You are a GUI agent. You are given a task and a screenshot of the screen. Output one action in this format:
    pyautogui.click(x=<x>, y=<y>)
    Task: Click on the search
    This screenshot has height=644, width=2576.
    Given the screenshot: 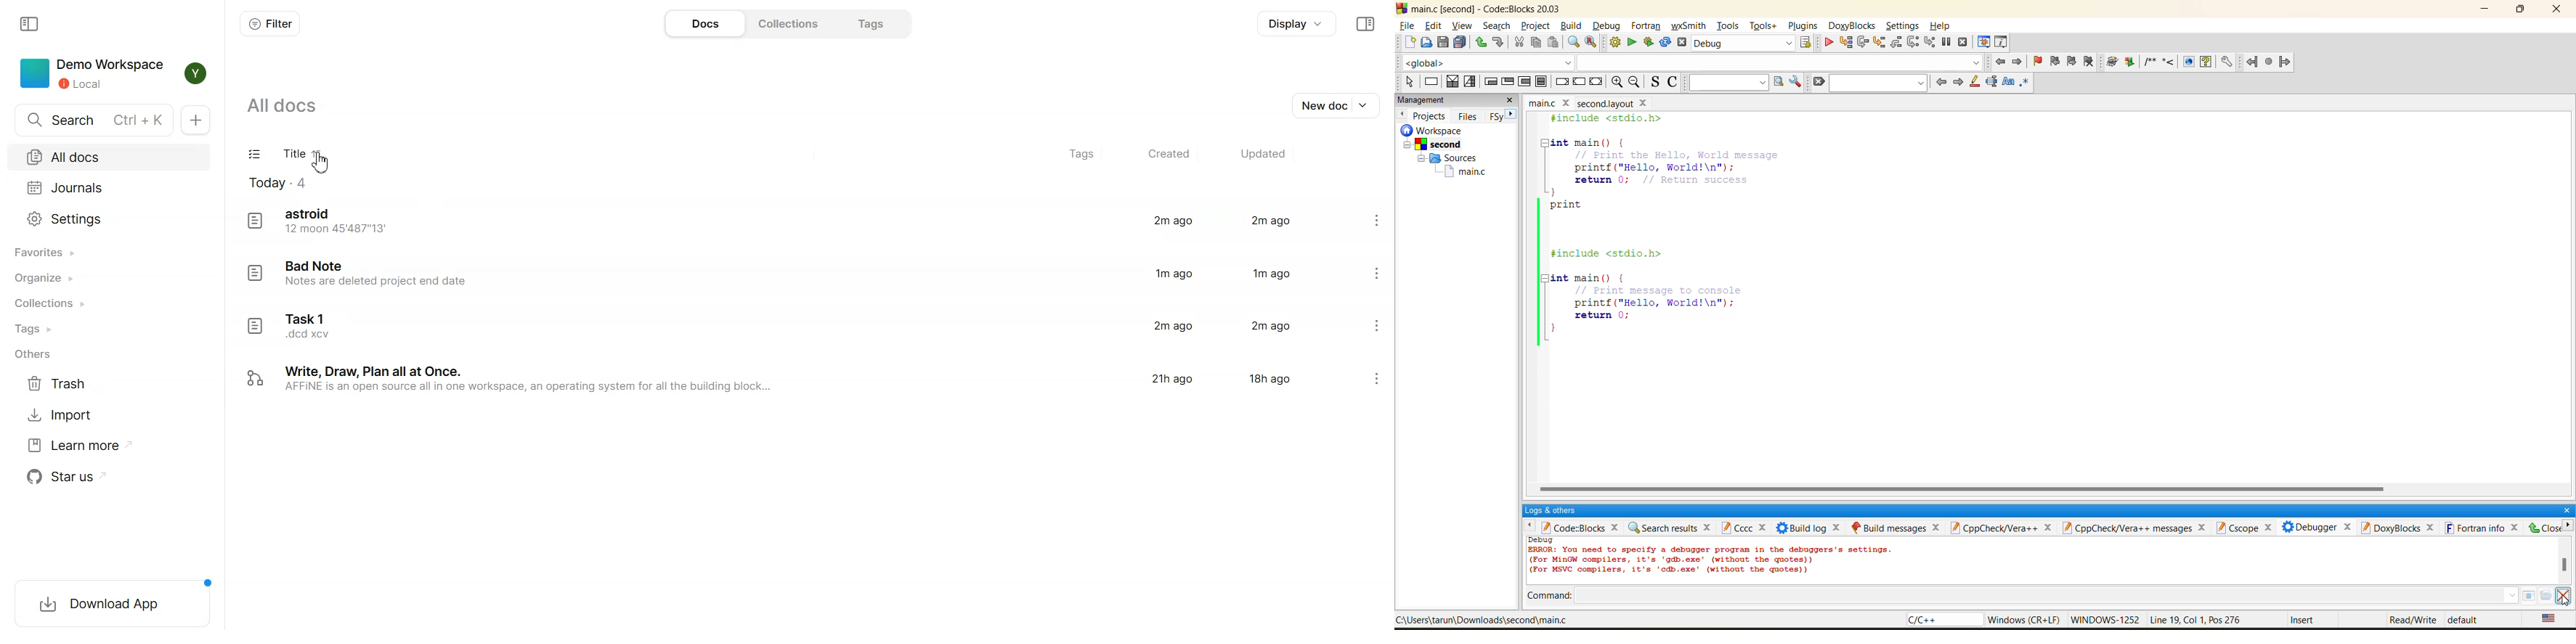 What is the action you would take?
    pyautogui.click(x=1500, y=26)
    